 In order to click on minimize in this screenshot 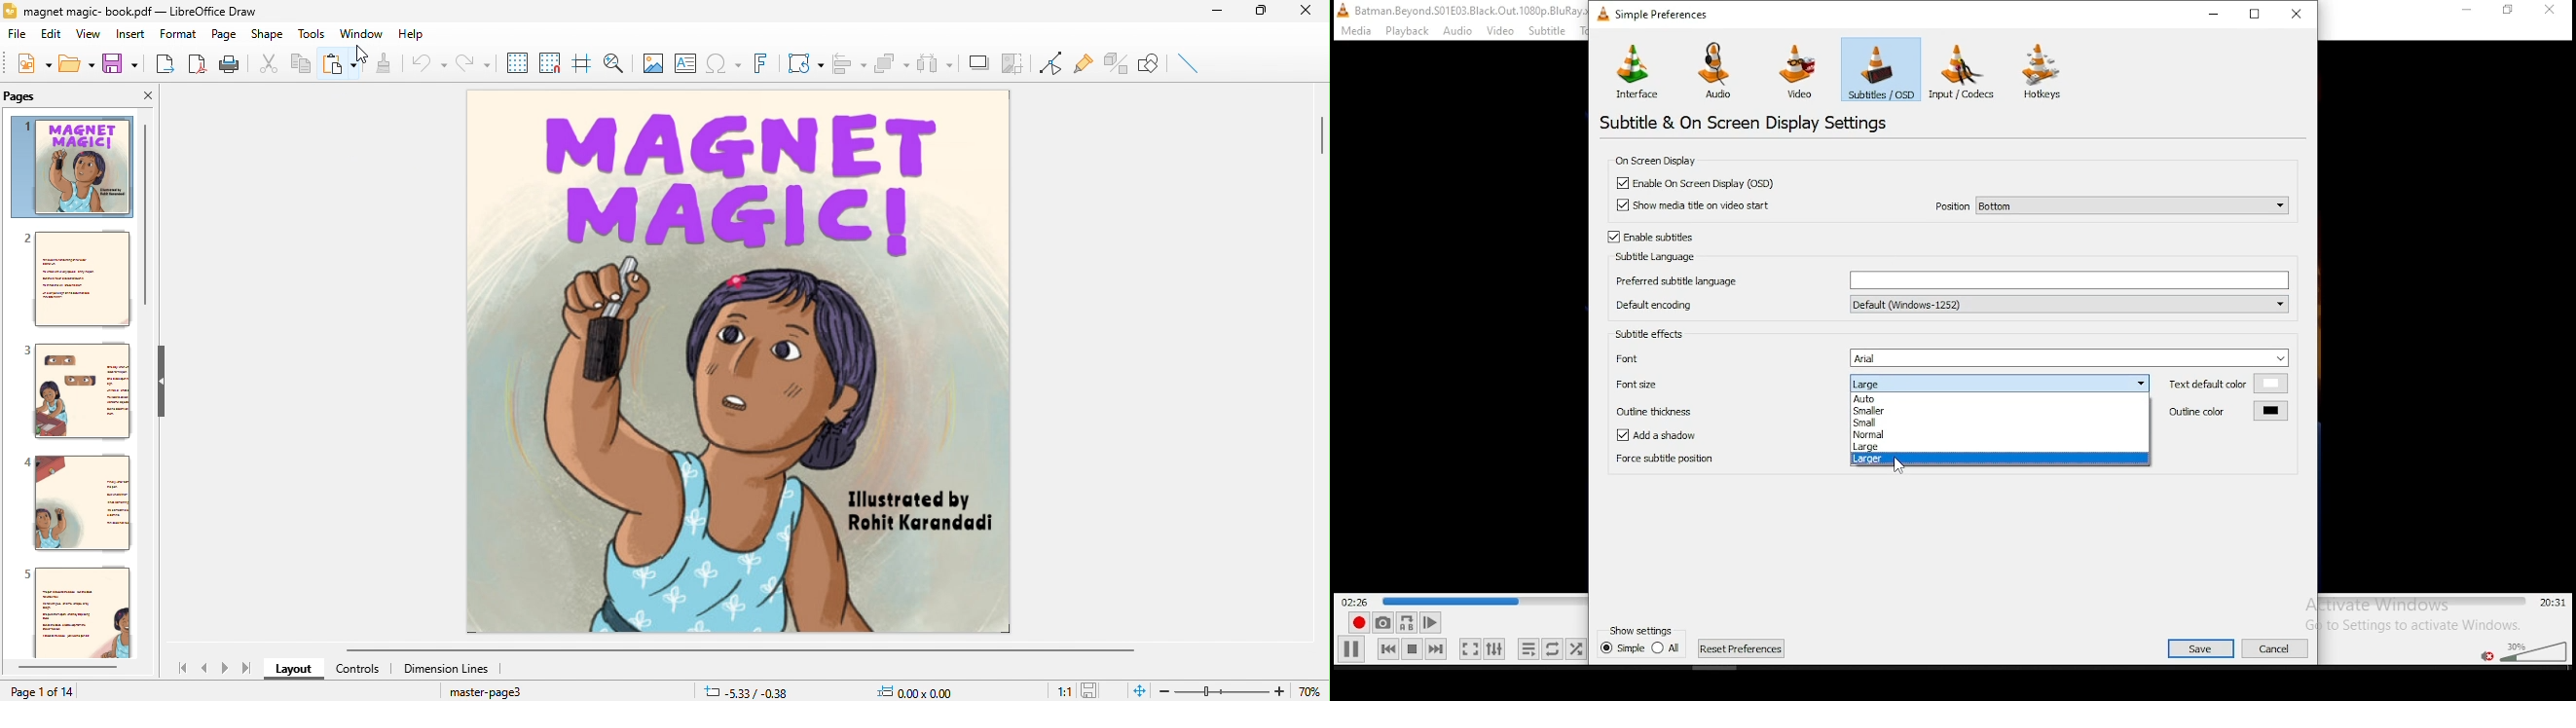, I will do `click(2469, 10)`.